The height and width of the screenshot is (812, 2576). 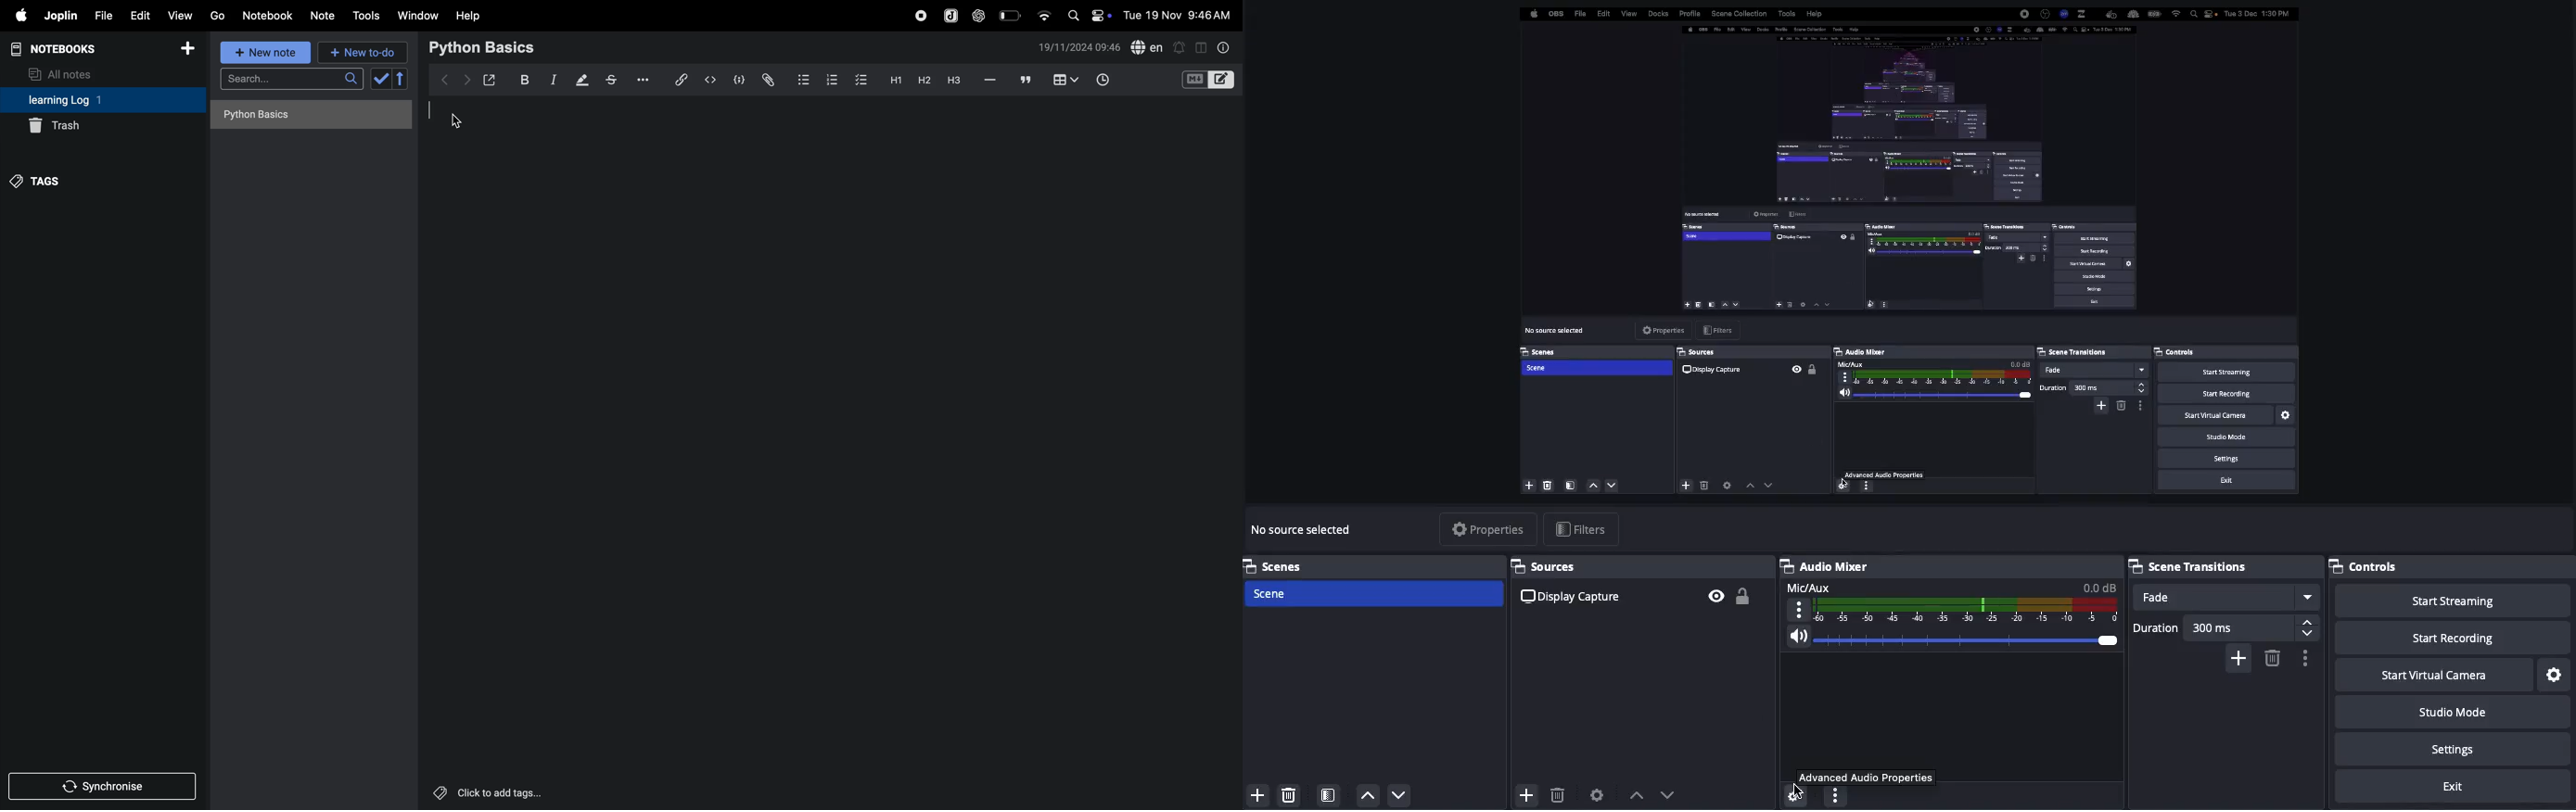 I want to click on Exit, so click(x=2453, y=786).